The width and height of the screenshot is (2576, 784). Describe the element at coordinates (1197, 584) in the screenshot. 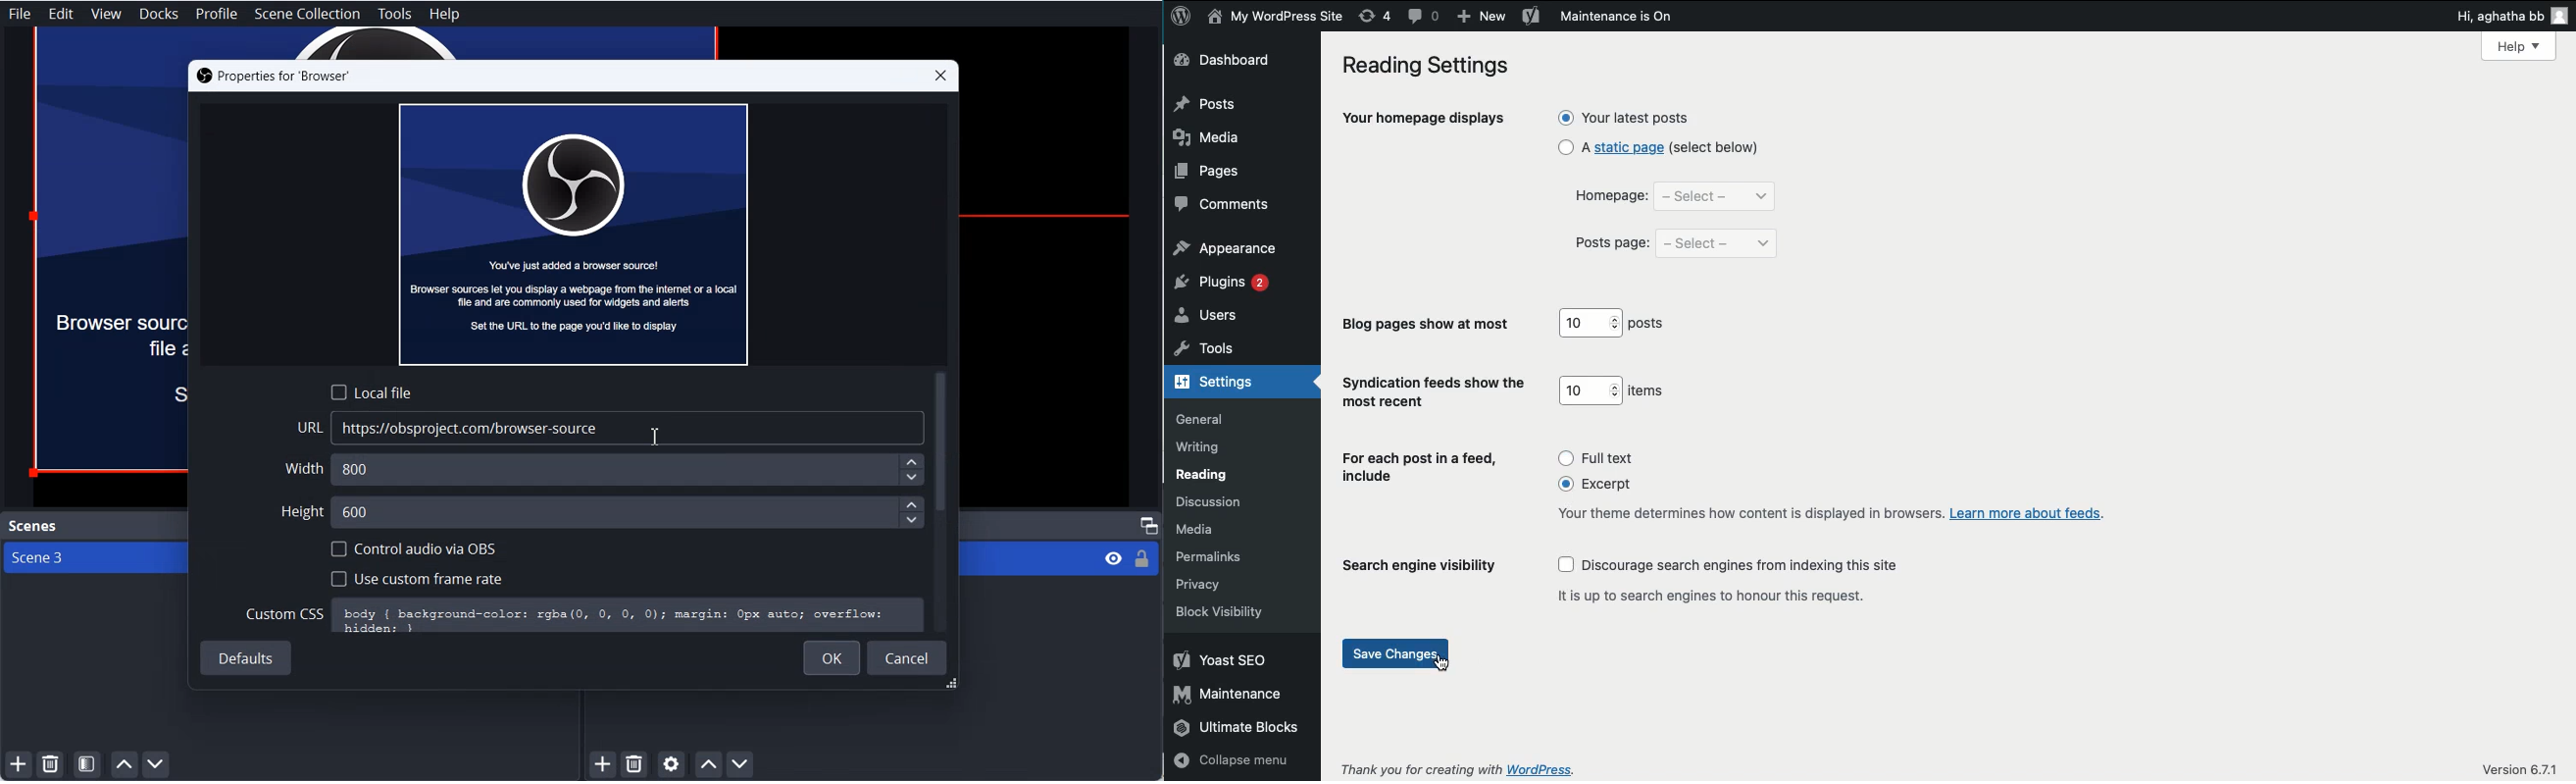

I see `privacy ` at that location.